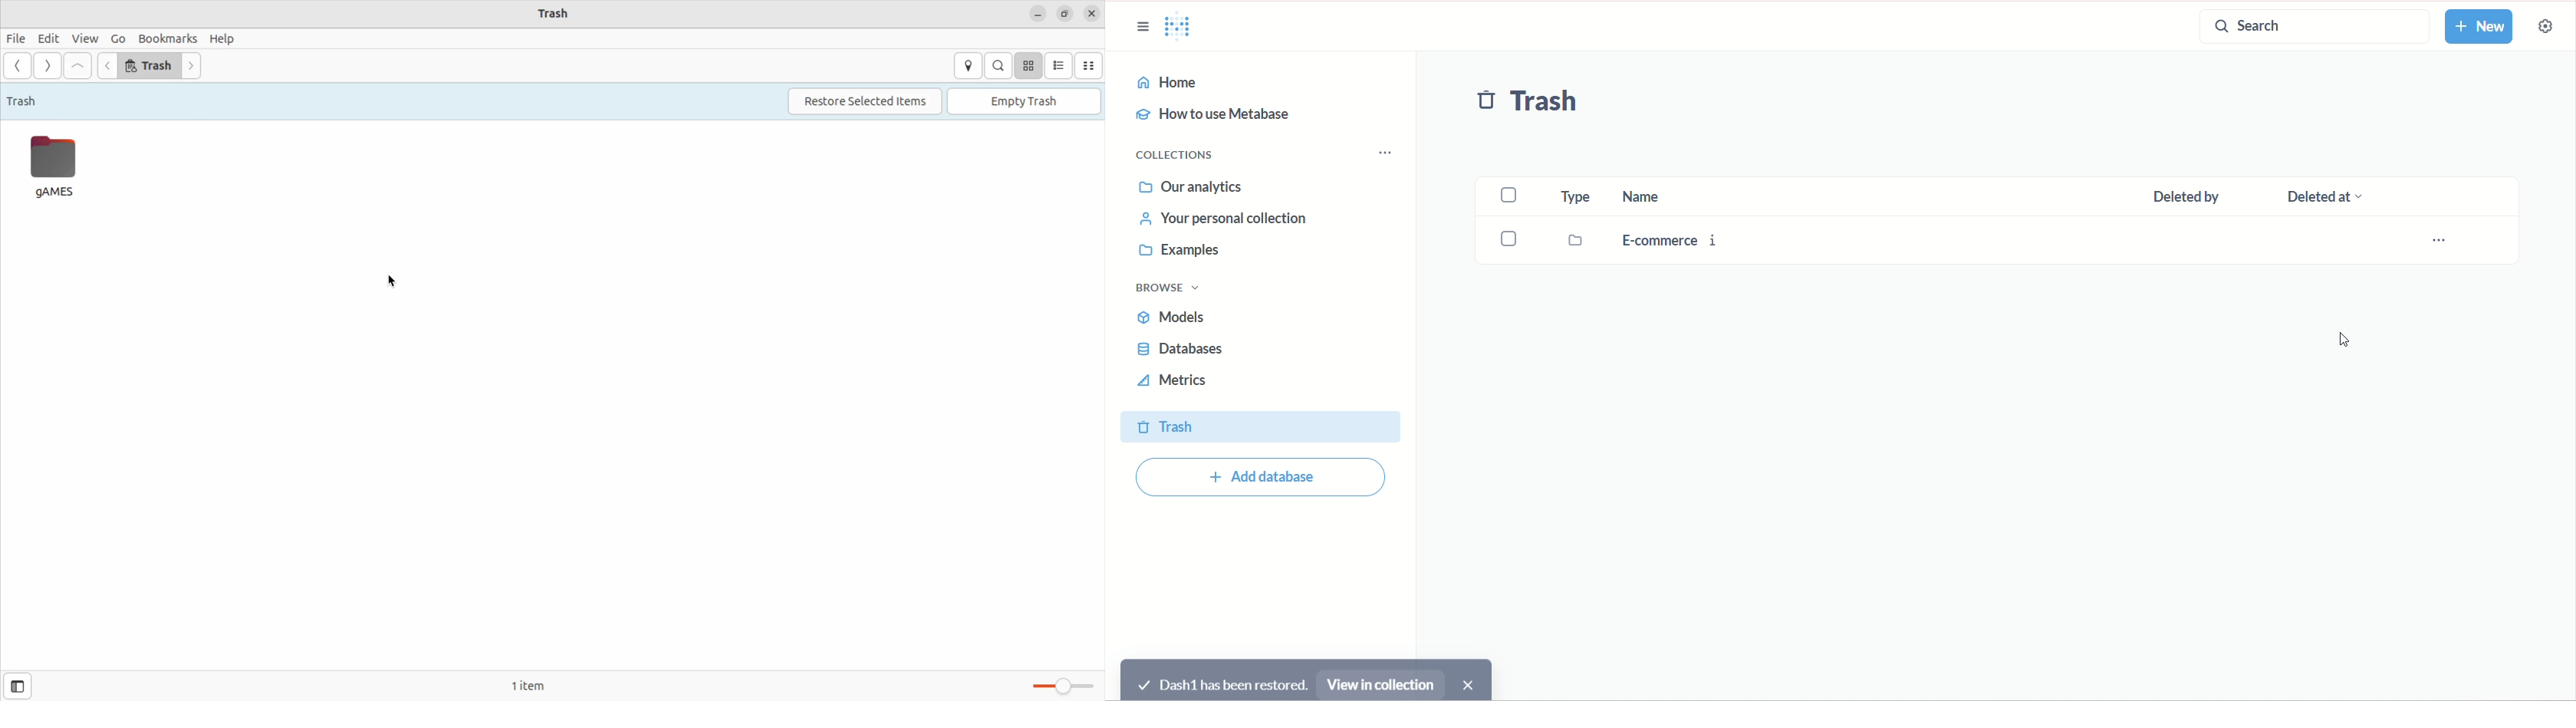  What do you see at coordinates (1065, 13) in the screenshot?
I see `resize` at bounding box center [1065, 13].